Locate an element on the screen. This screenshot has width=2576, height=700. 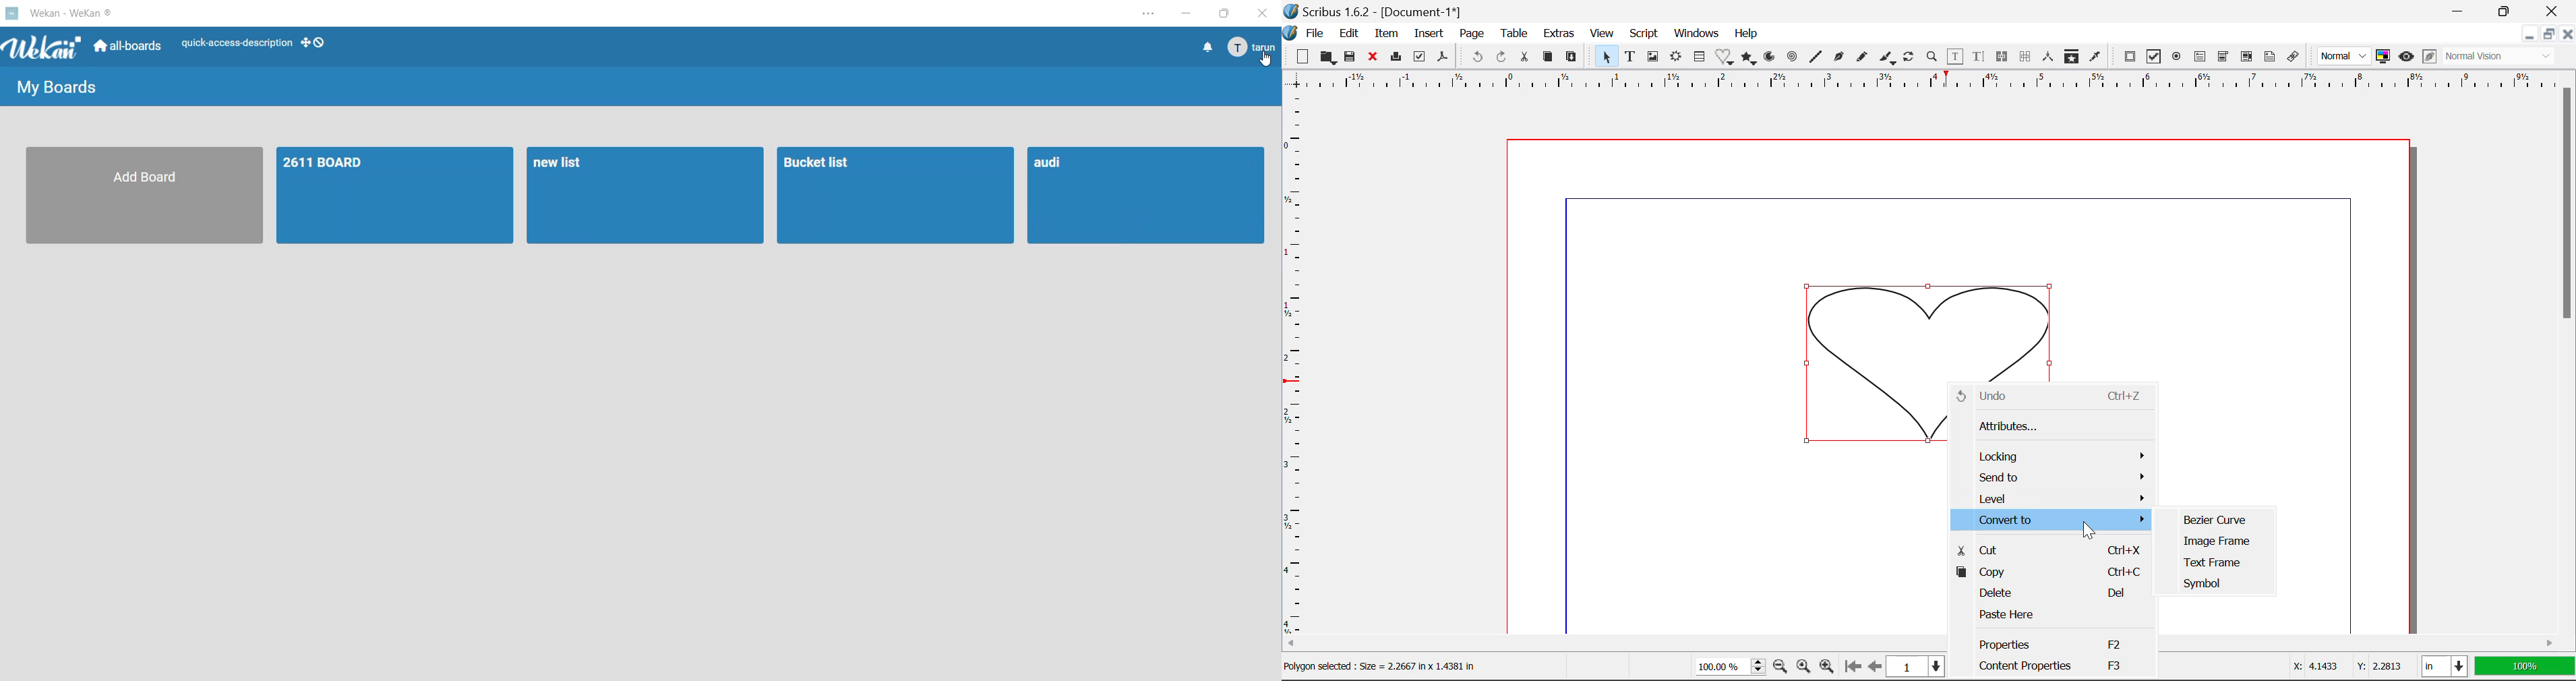
Polygon selected : Size = 2.2667 in x 1.4381 in is located at coordinates (1383, 668).